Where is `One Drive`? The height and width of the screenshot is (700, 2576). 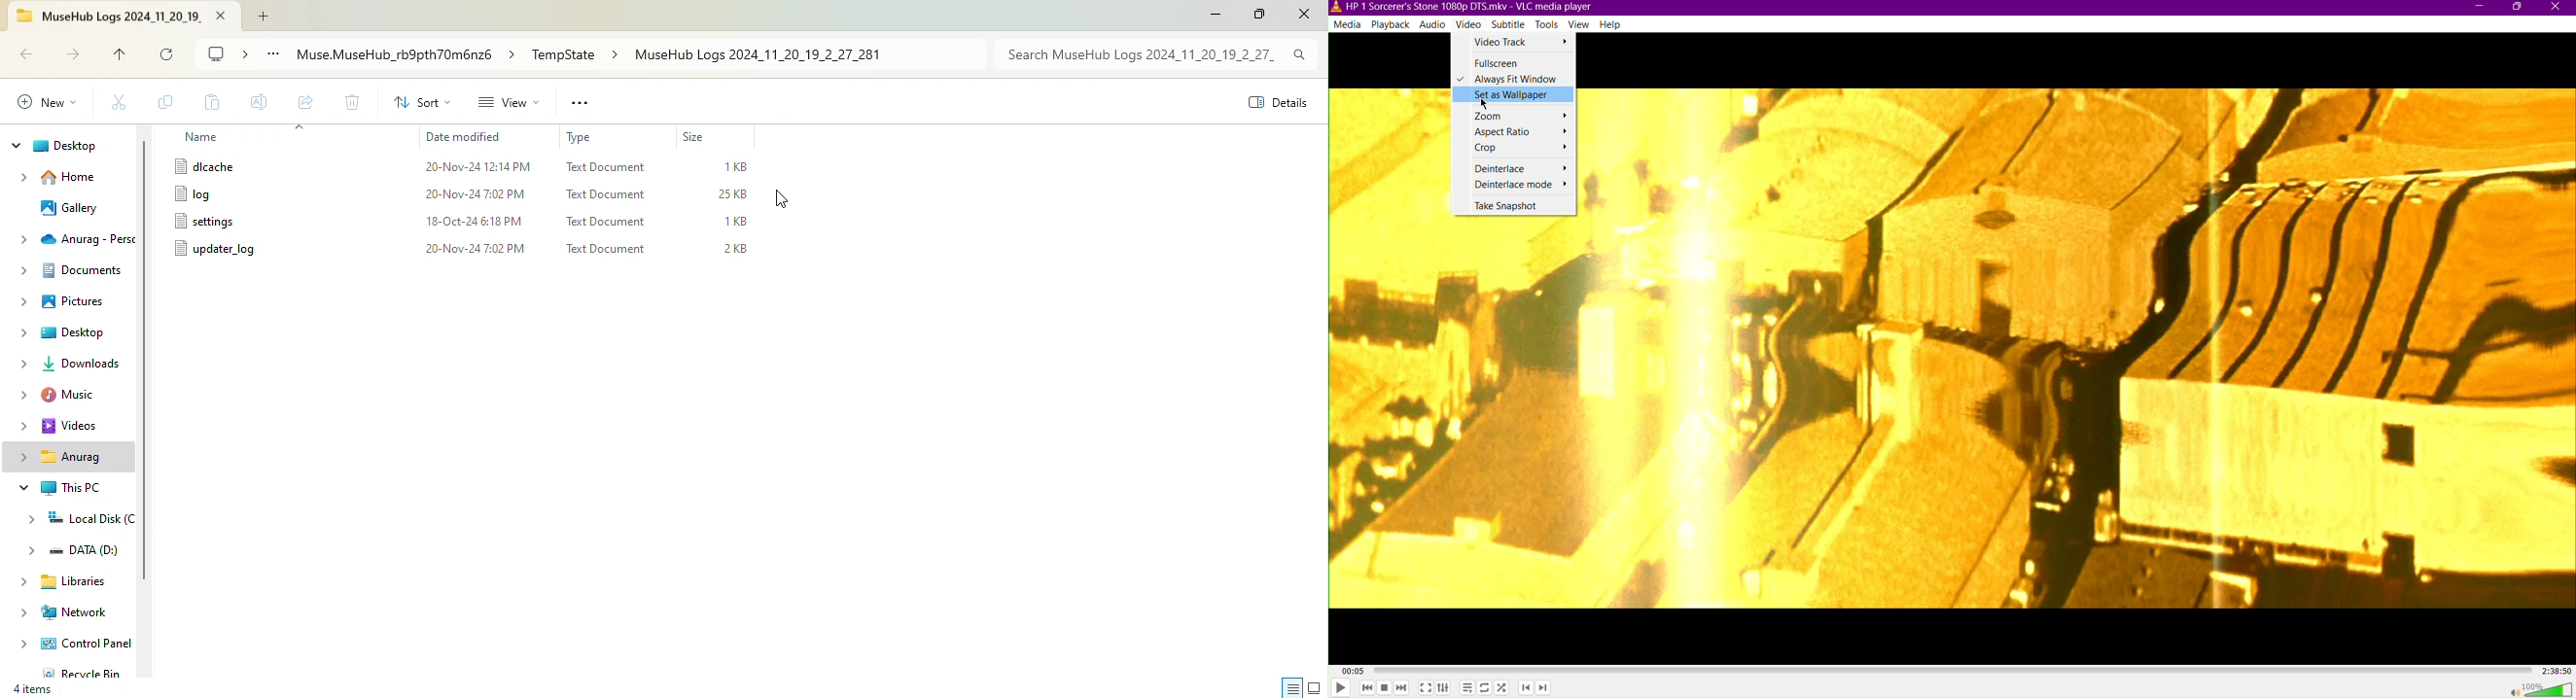 One Drive is located at coordinates (72, 241).